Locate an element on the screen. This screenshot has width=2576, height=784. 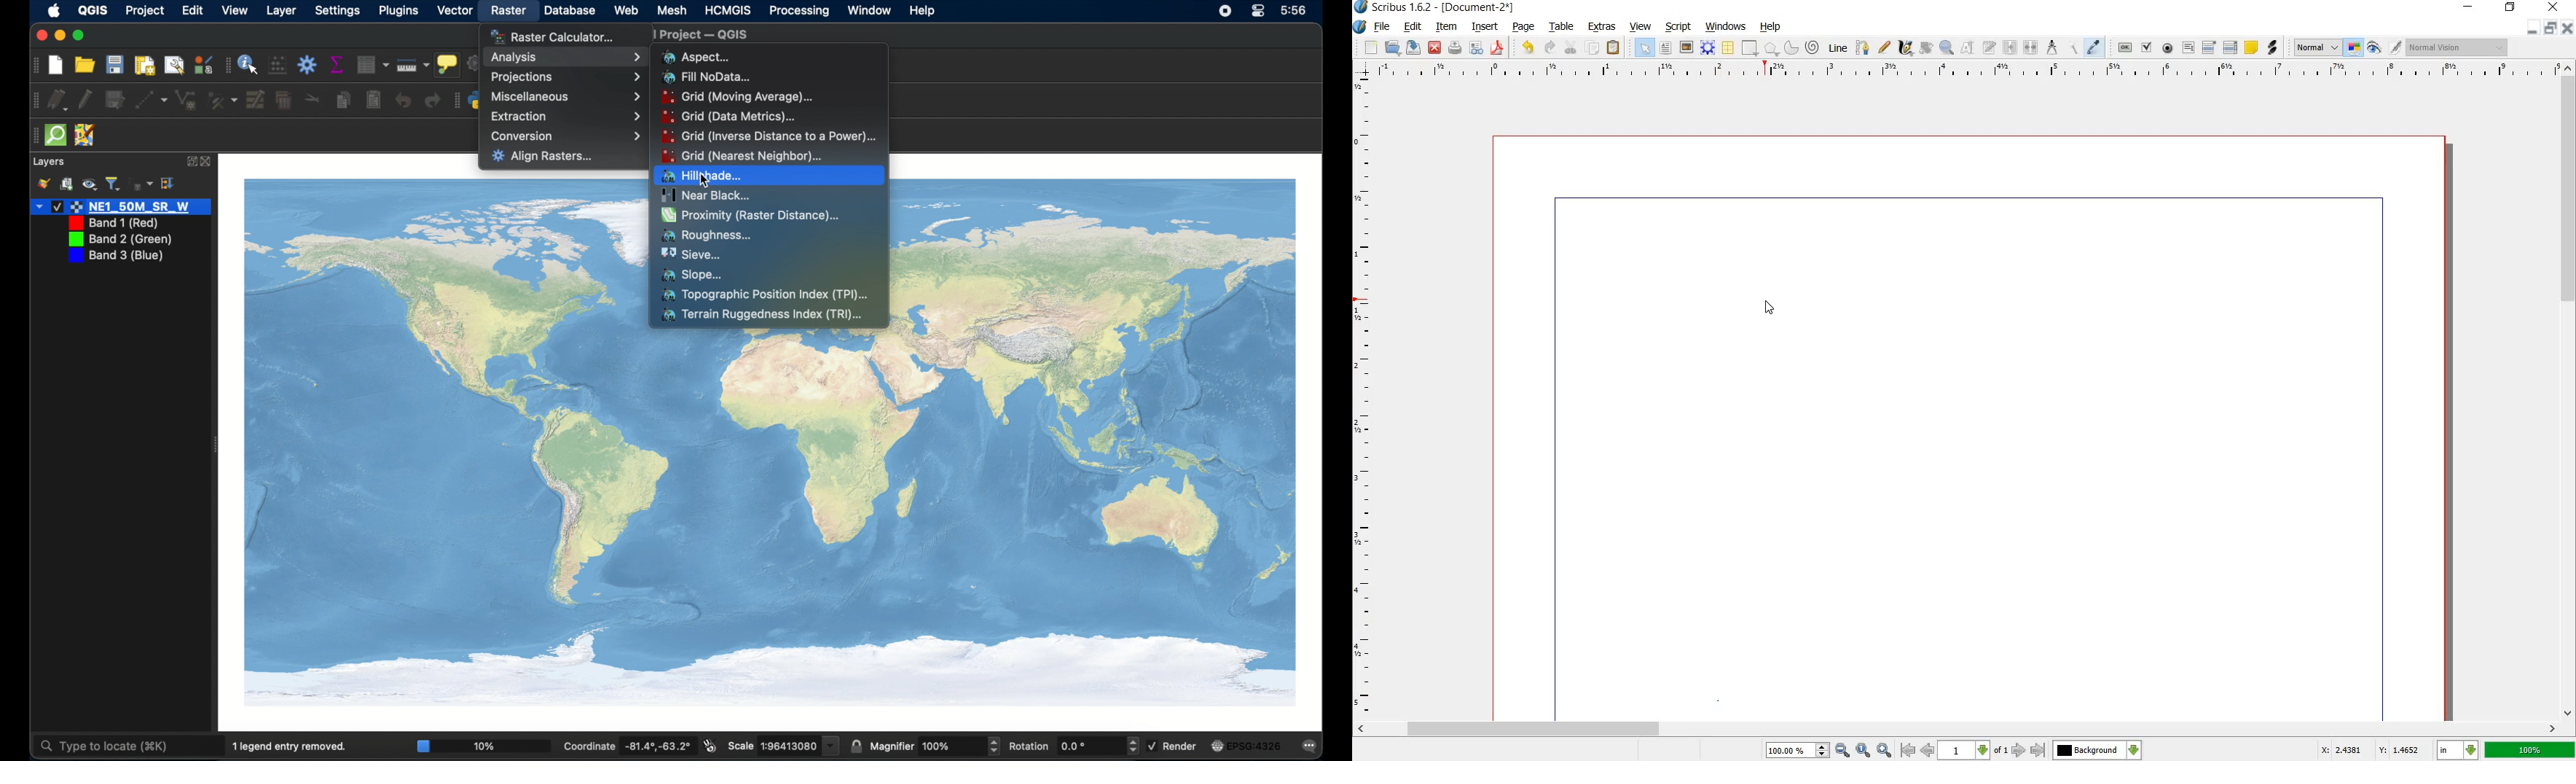
copy is located at coordinates (342, 100).